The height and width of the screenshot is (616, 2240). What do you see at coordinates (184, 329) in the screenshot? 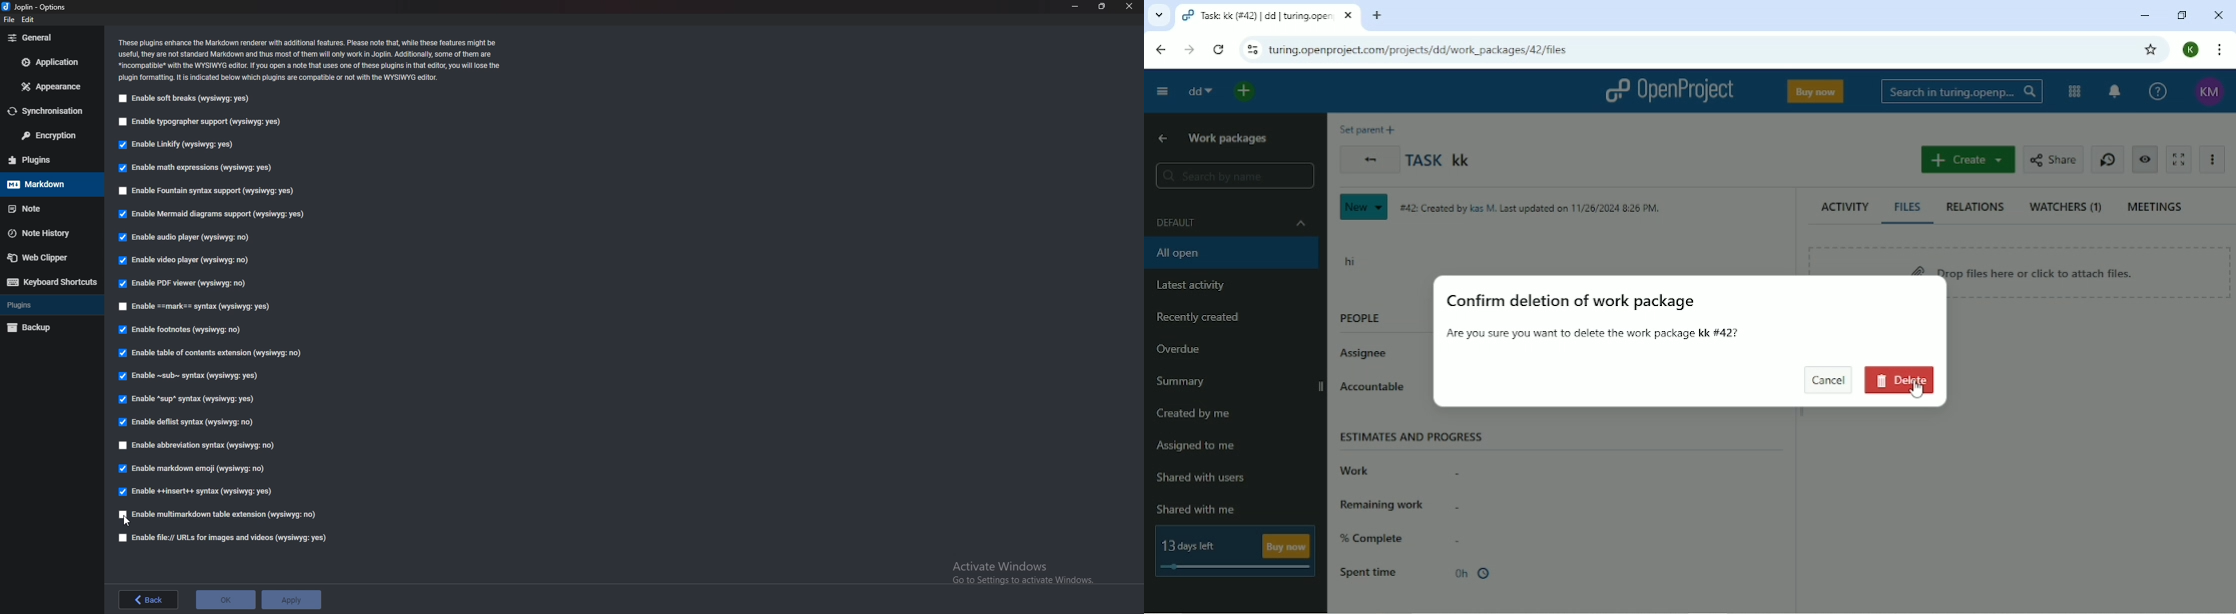
I see `Enable footnotes` at bounding box center [184, 329].